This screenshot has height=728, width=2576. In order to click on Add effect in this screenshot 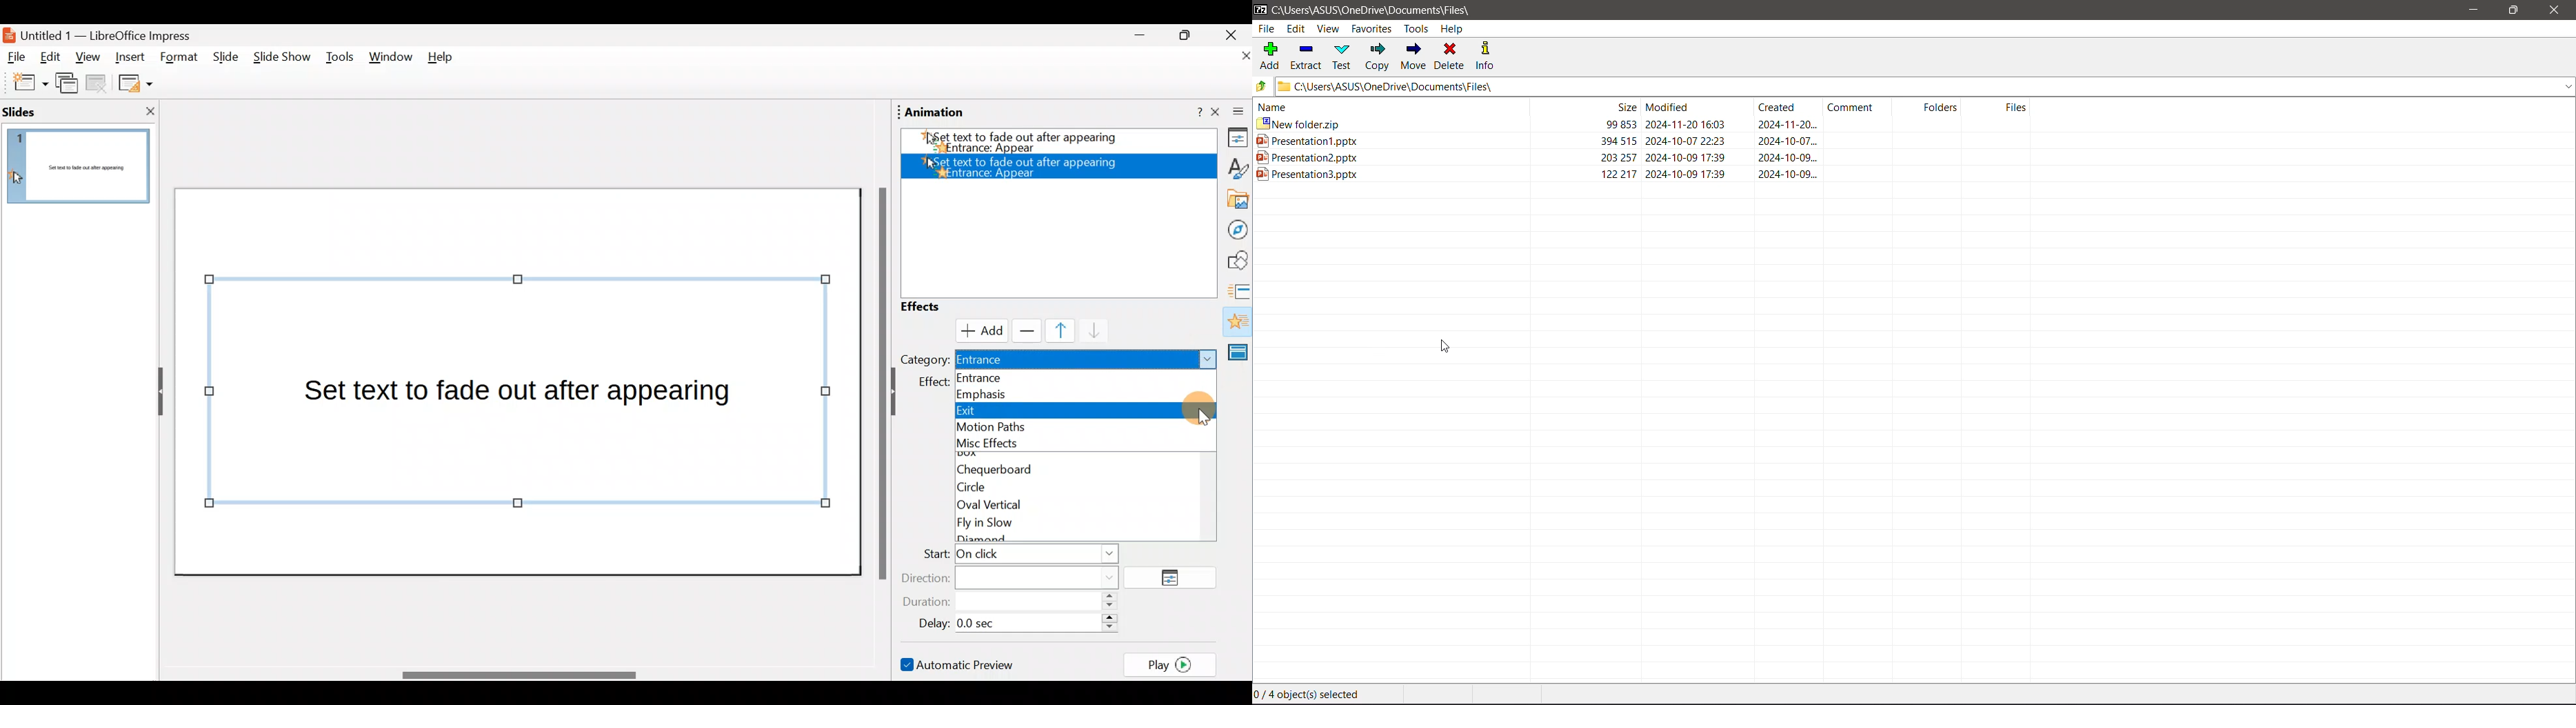, I will do `click(1204, 416)`.